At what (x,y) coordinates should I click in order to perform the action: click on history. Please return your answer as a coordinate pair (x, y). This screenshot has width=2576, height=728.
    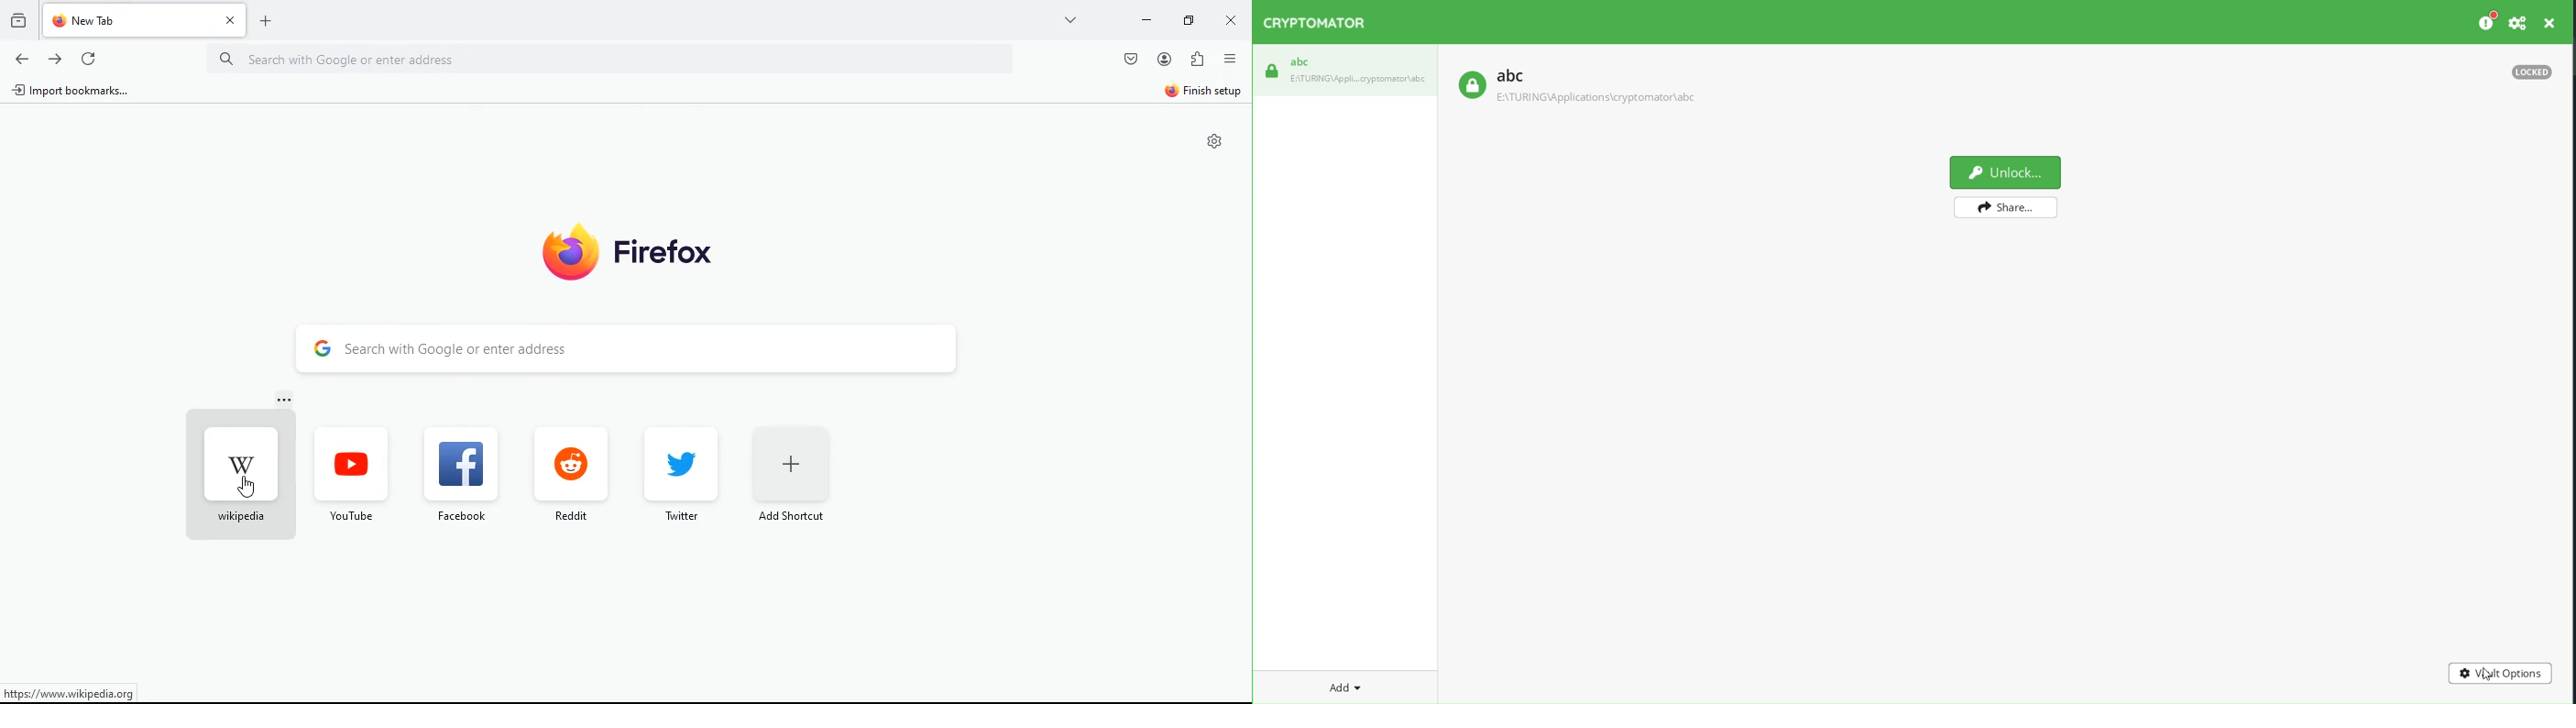
    Looking at the image, I should click on (17, 22).